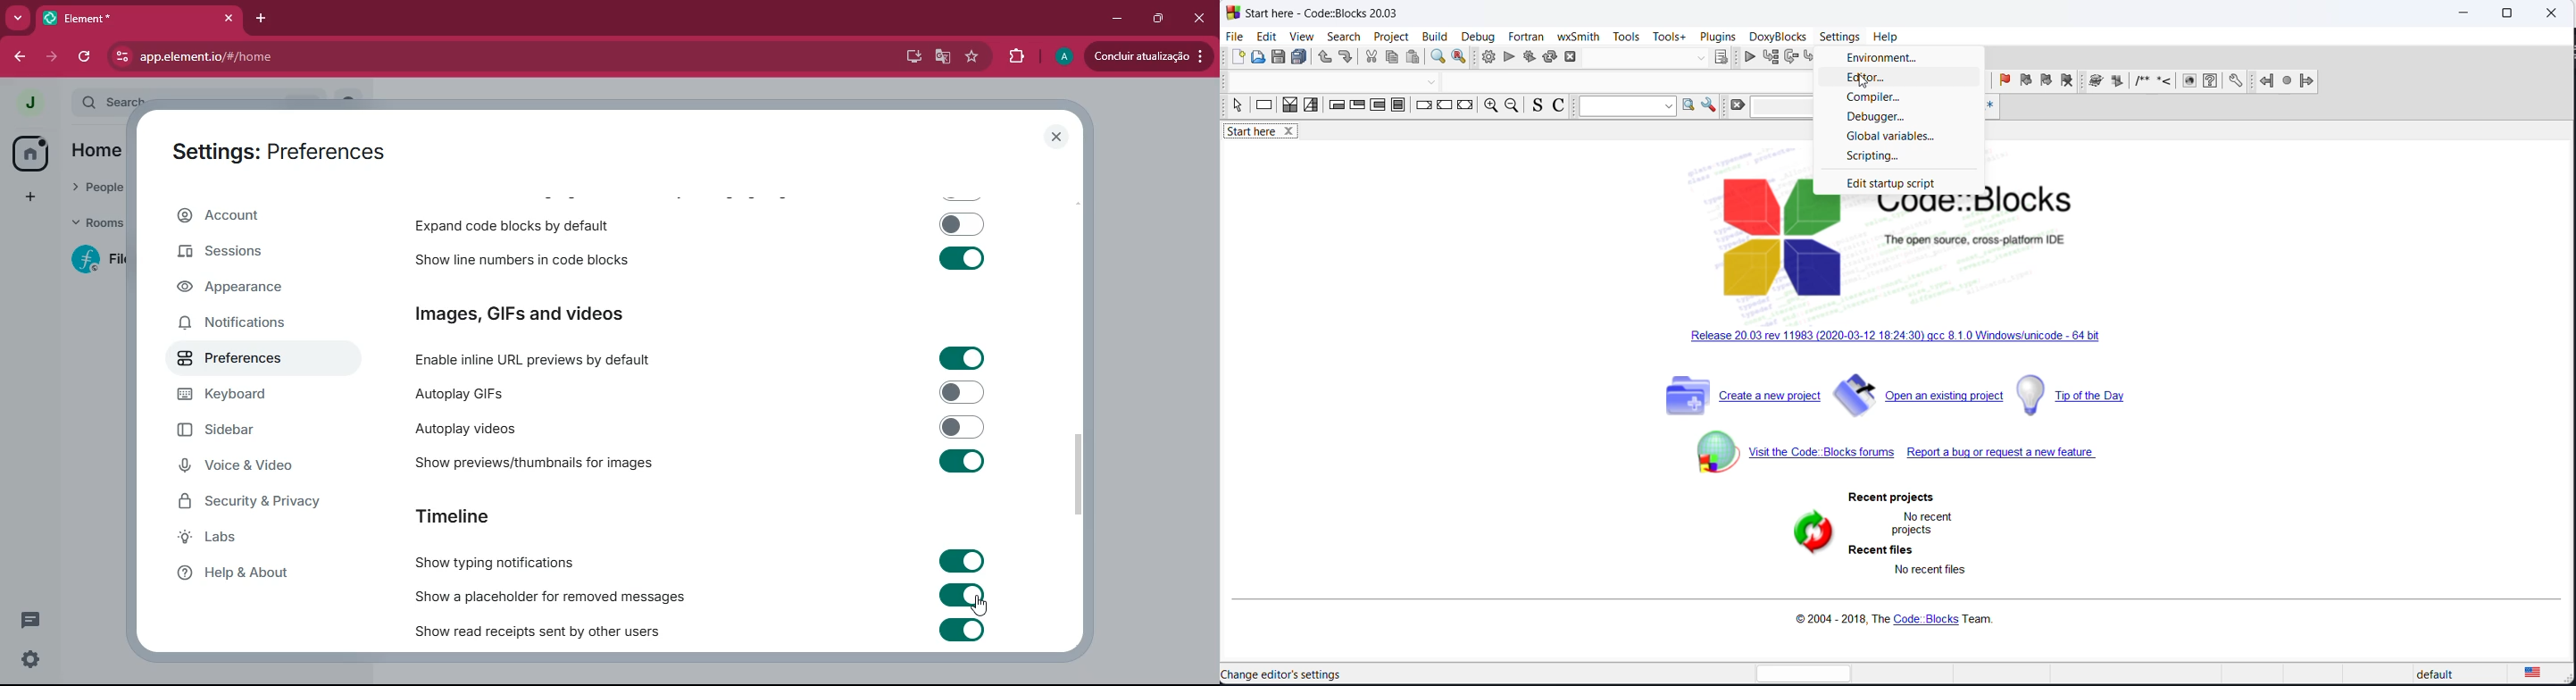  I want to click on zoom in, so click(1488, 107).